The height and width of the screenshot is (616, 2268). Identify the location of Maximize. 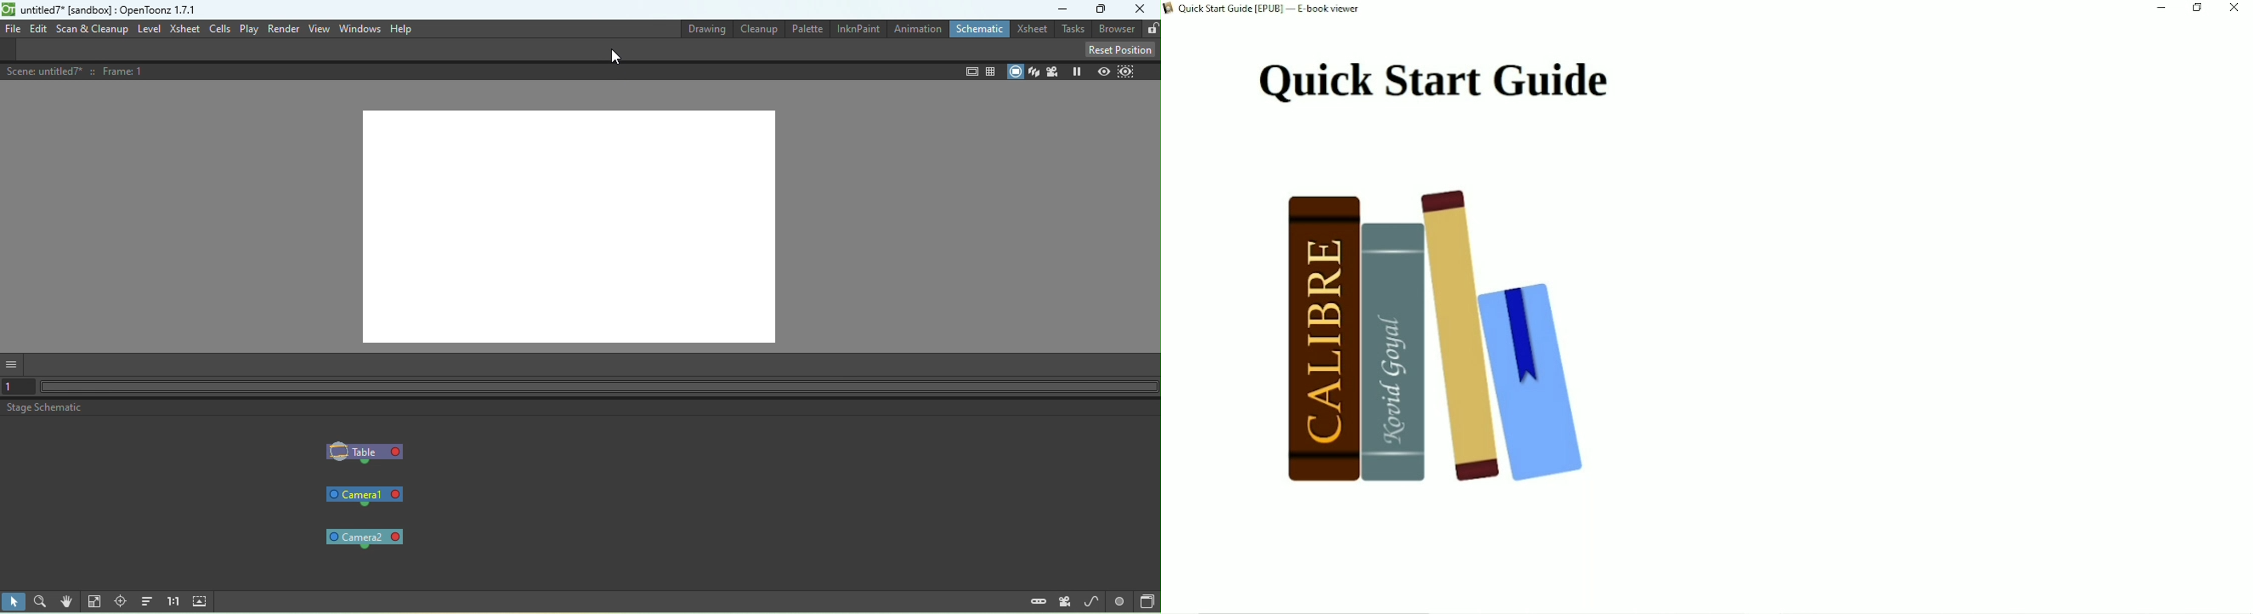
(1097, 10).